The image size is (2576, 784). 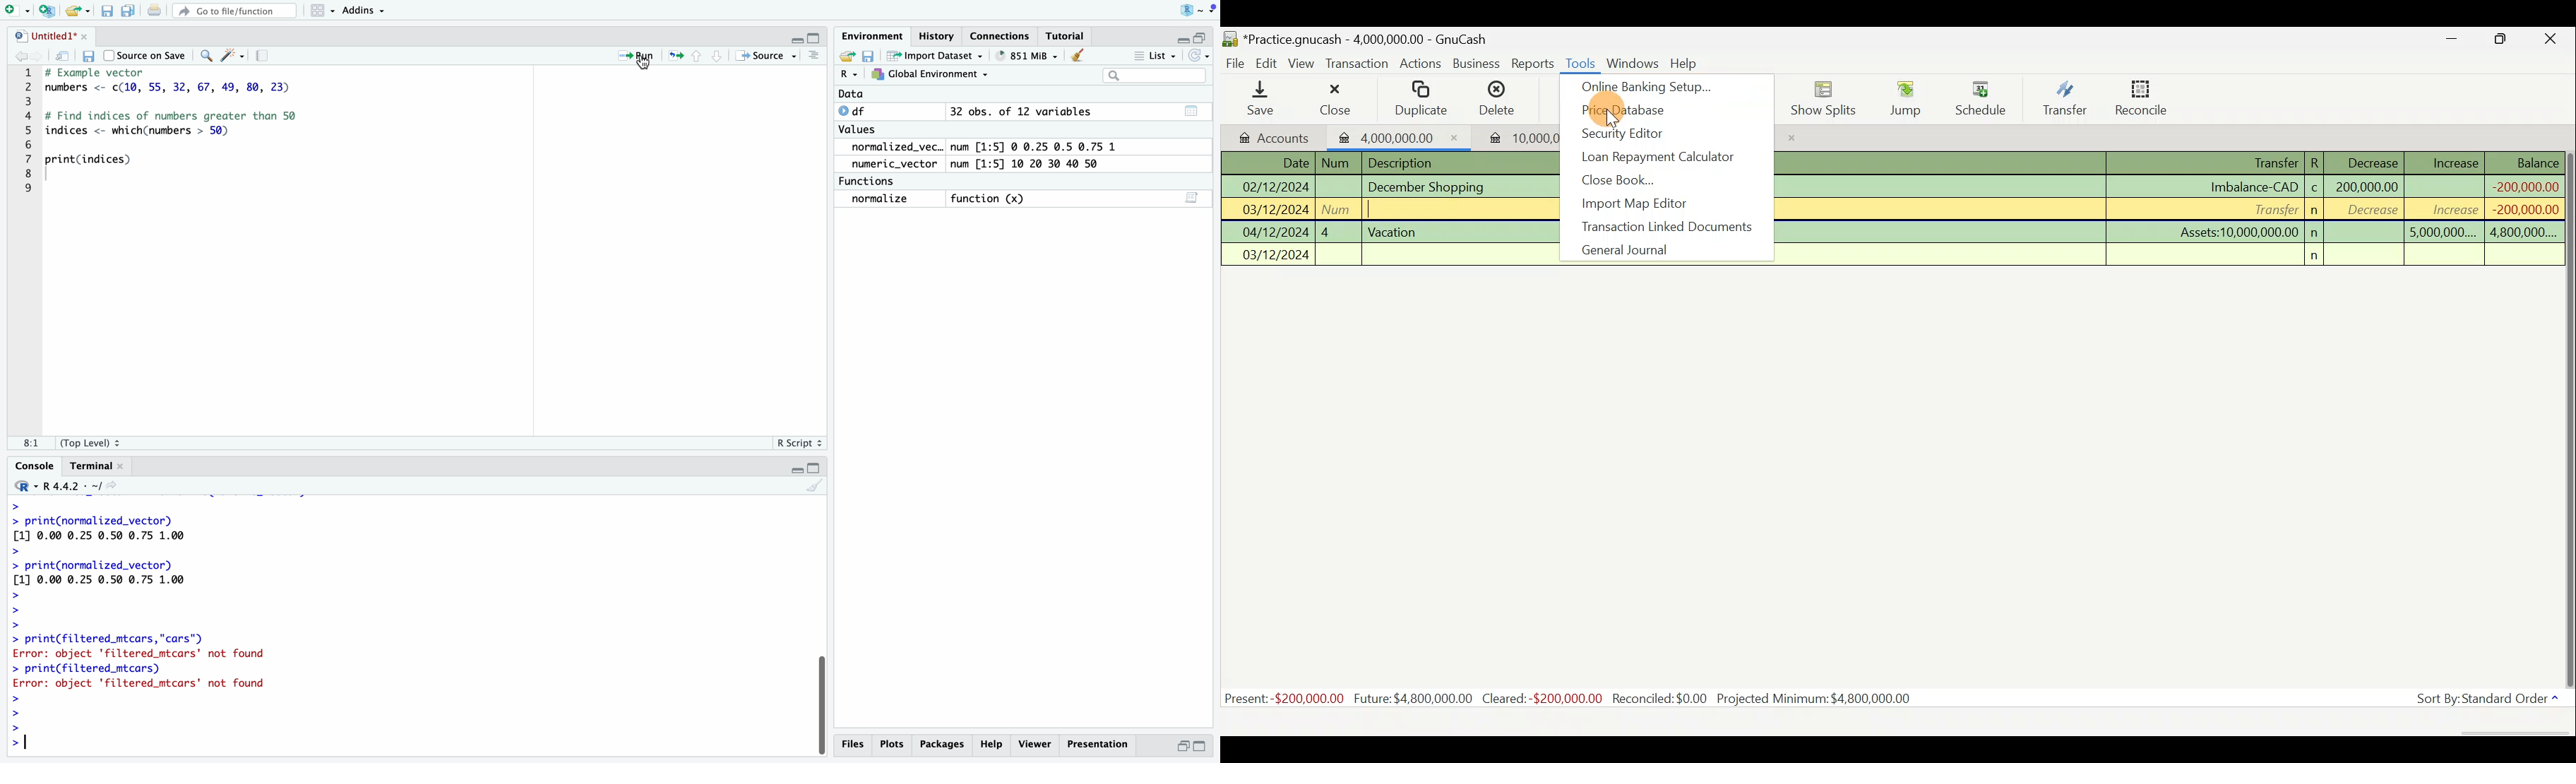 I want to click on normalize, so click(x=889, y=200).